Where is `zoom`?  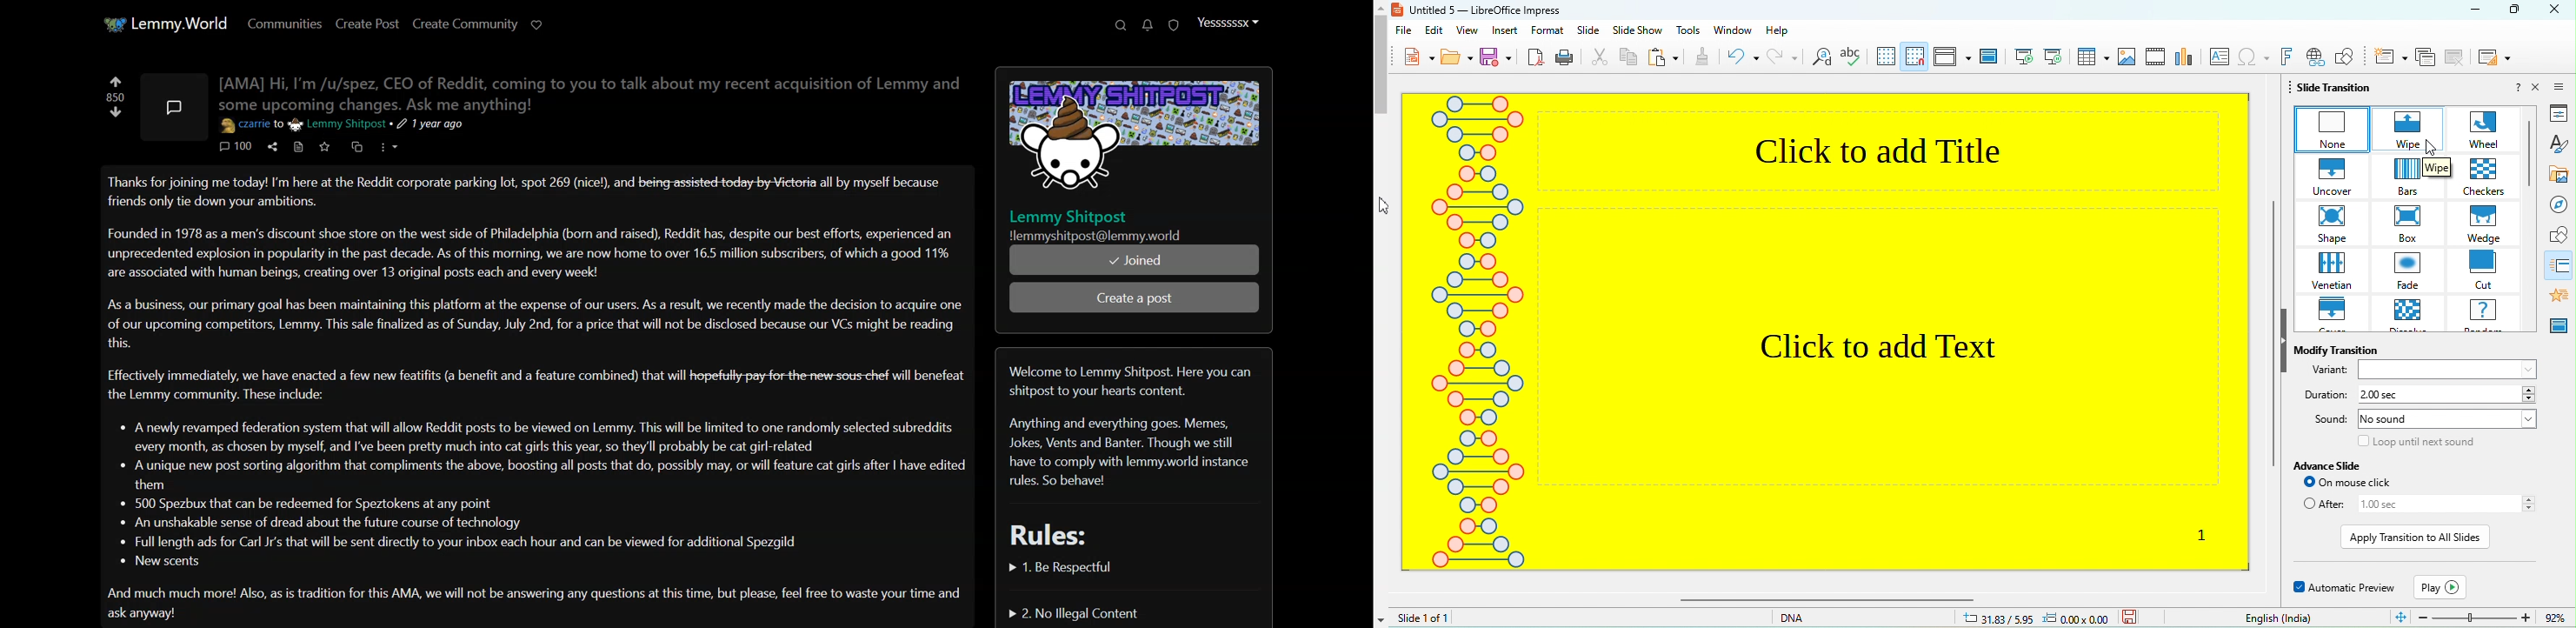 zoom is located at coordinates (2480, 617).